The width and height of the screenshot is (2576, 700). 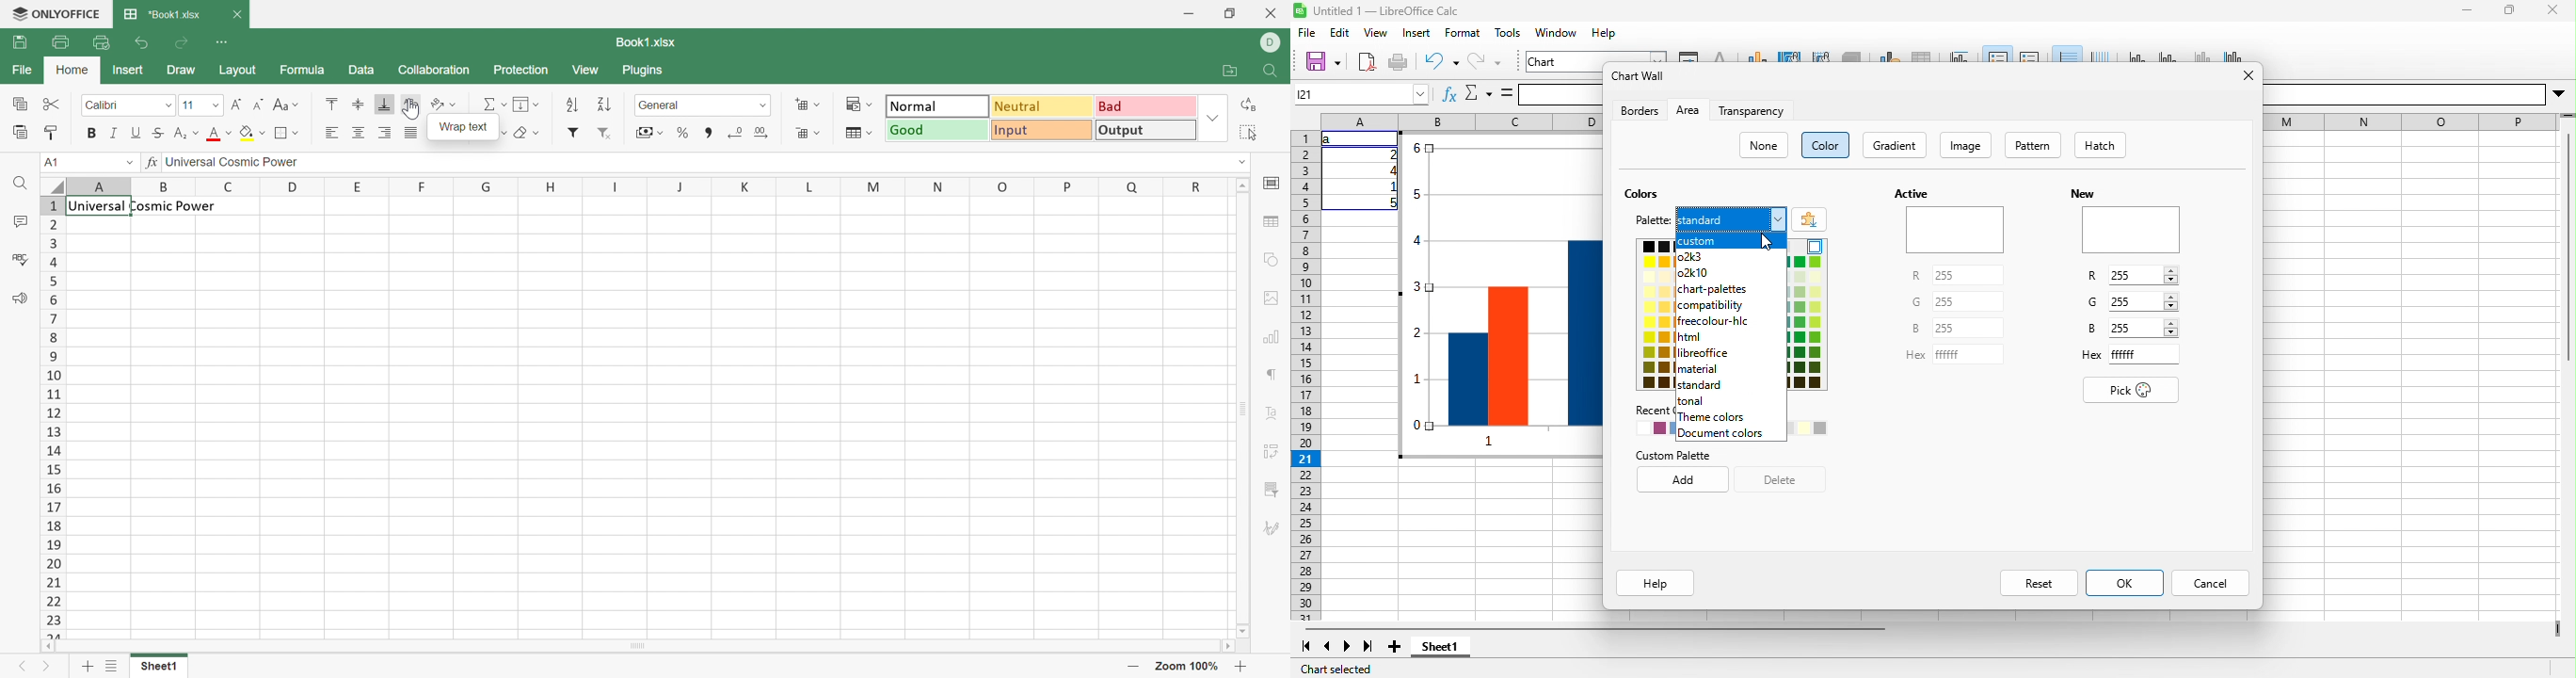 I want to click on Calibri, so click(x=106, y=108).